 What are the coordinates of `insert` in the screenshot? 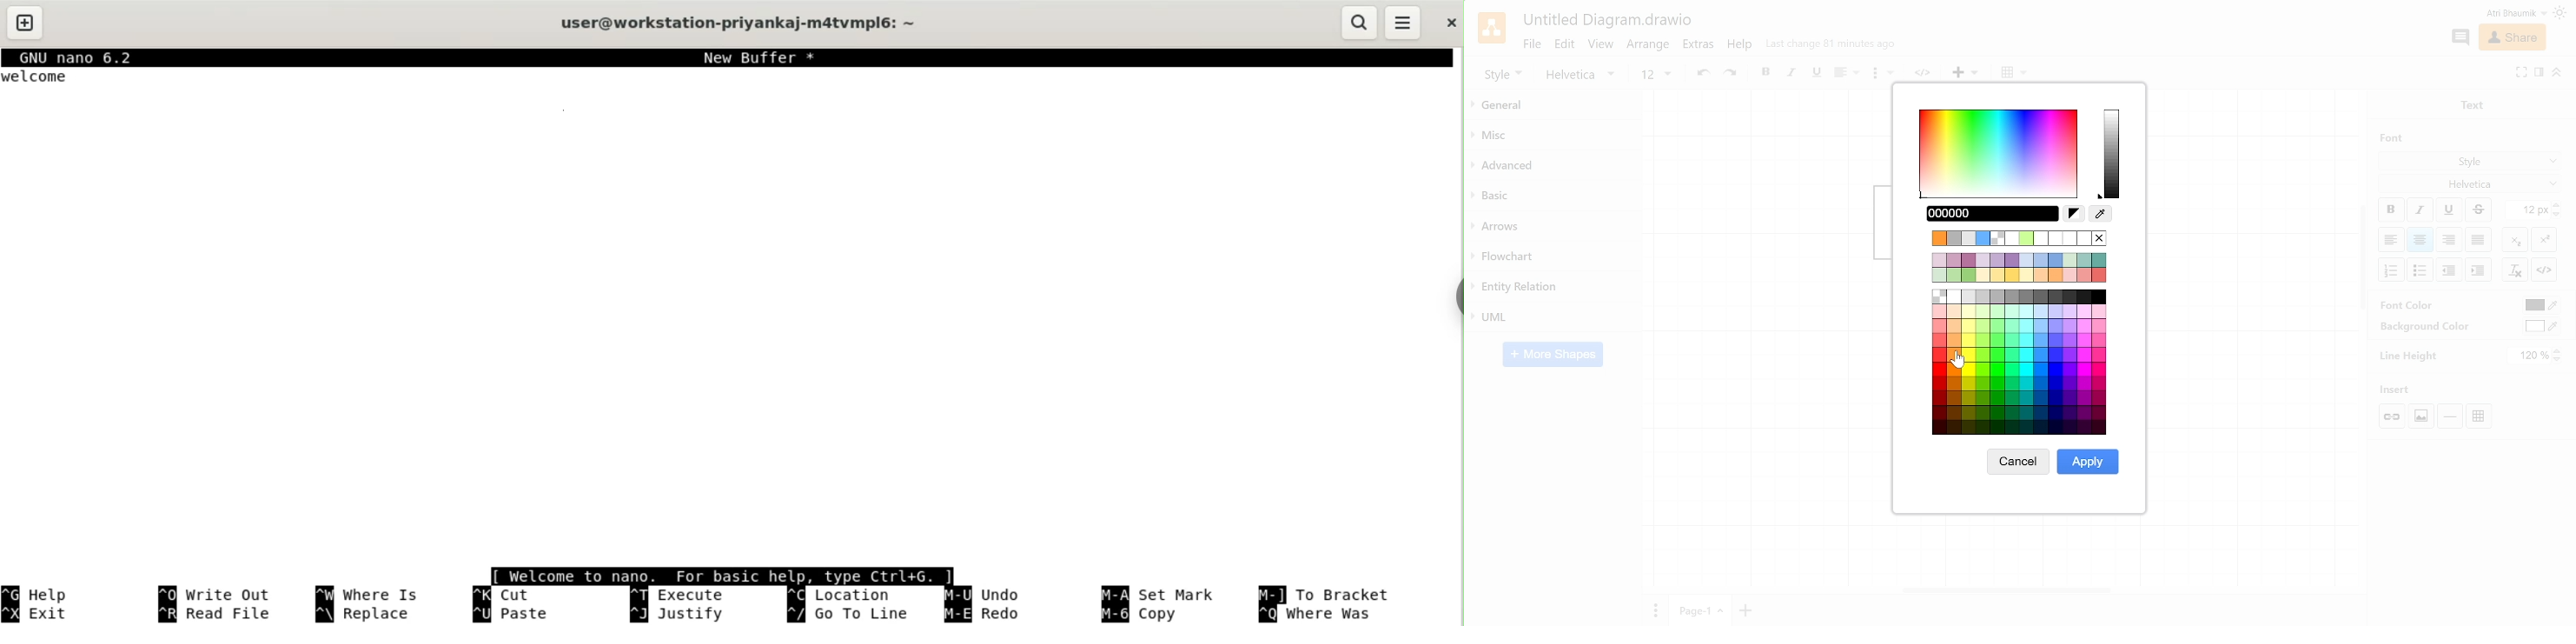 It's located at (1965, 73).